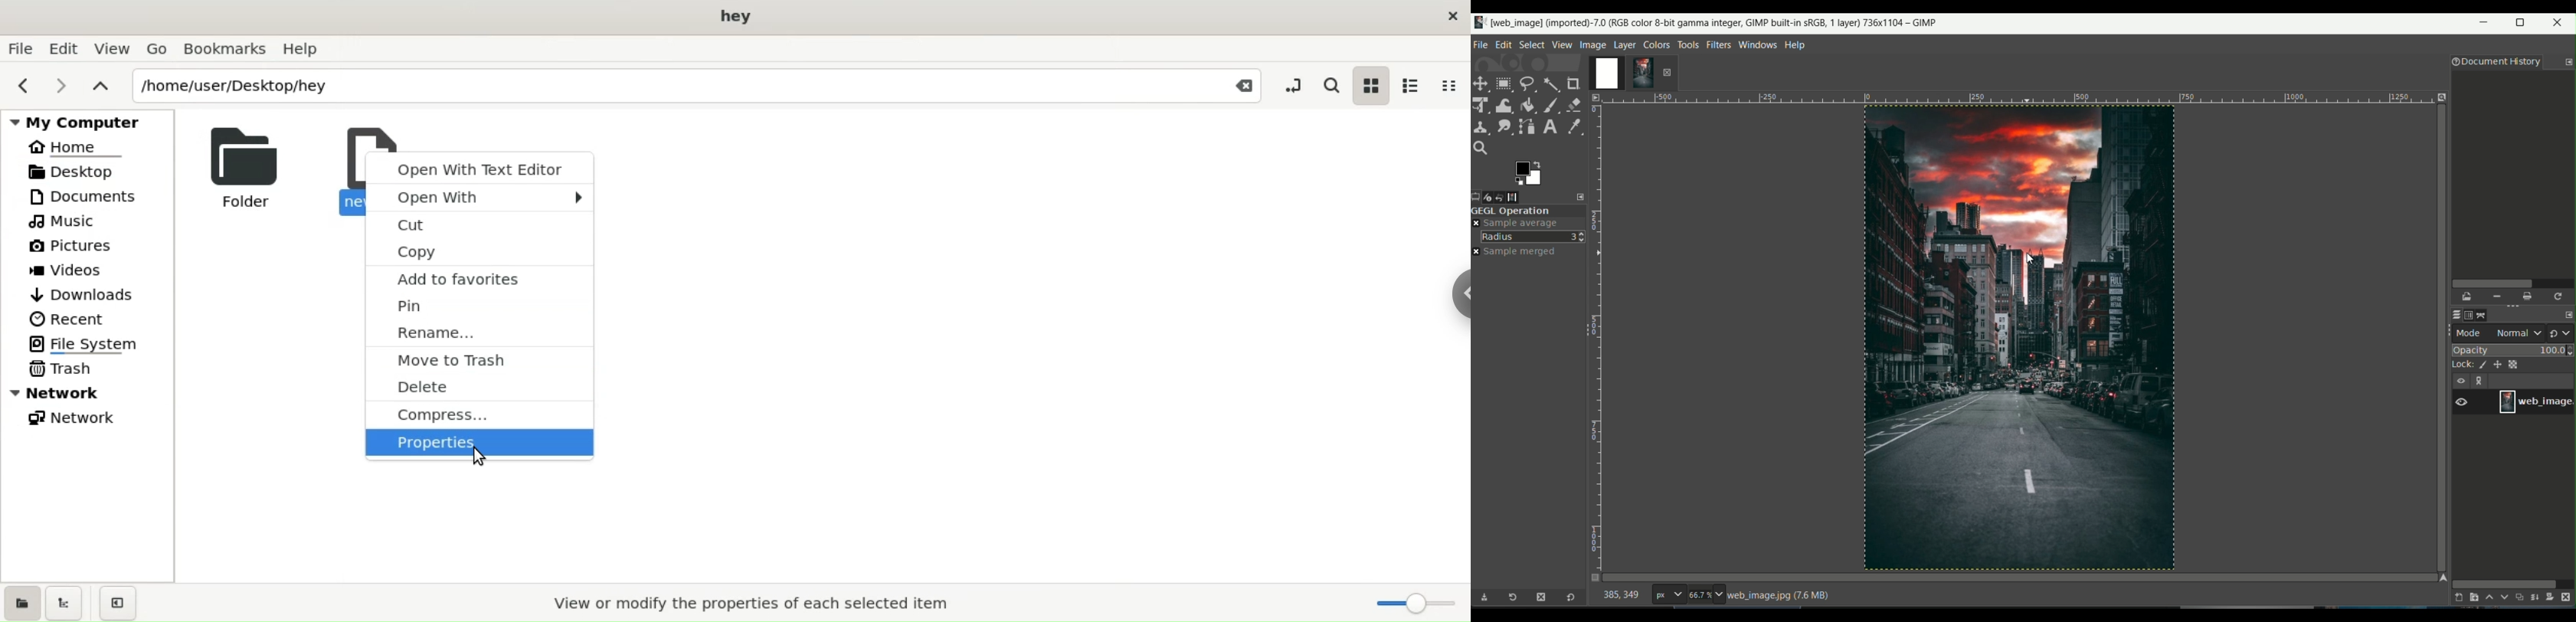 The width and height of the screenshot is (2576, 644). Describe the element at coordinates (1540, 597) in the screenshot. I see `delete tool preset` at that location.